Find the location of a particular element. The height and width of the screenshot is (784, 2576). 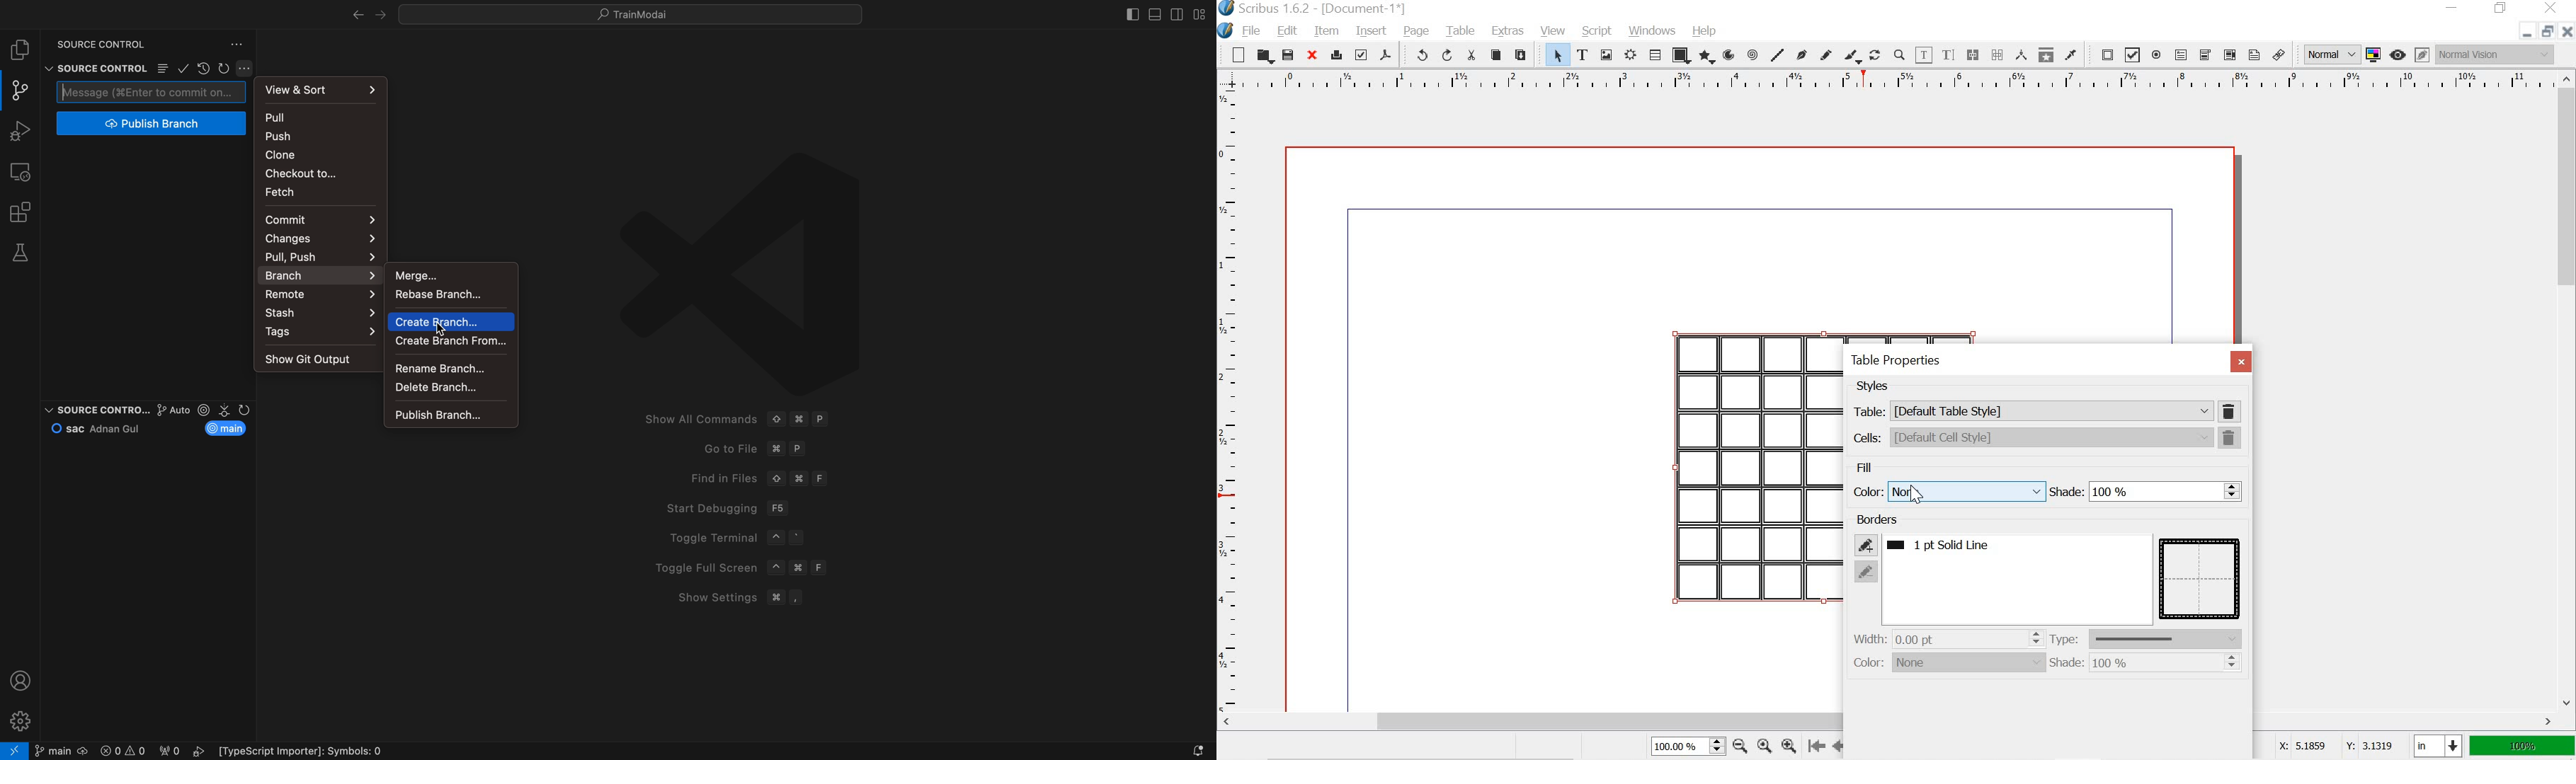

edit contents of frame is located at coordinates (1925, 54).